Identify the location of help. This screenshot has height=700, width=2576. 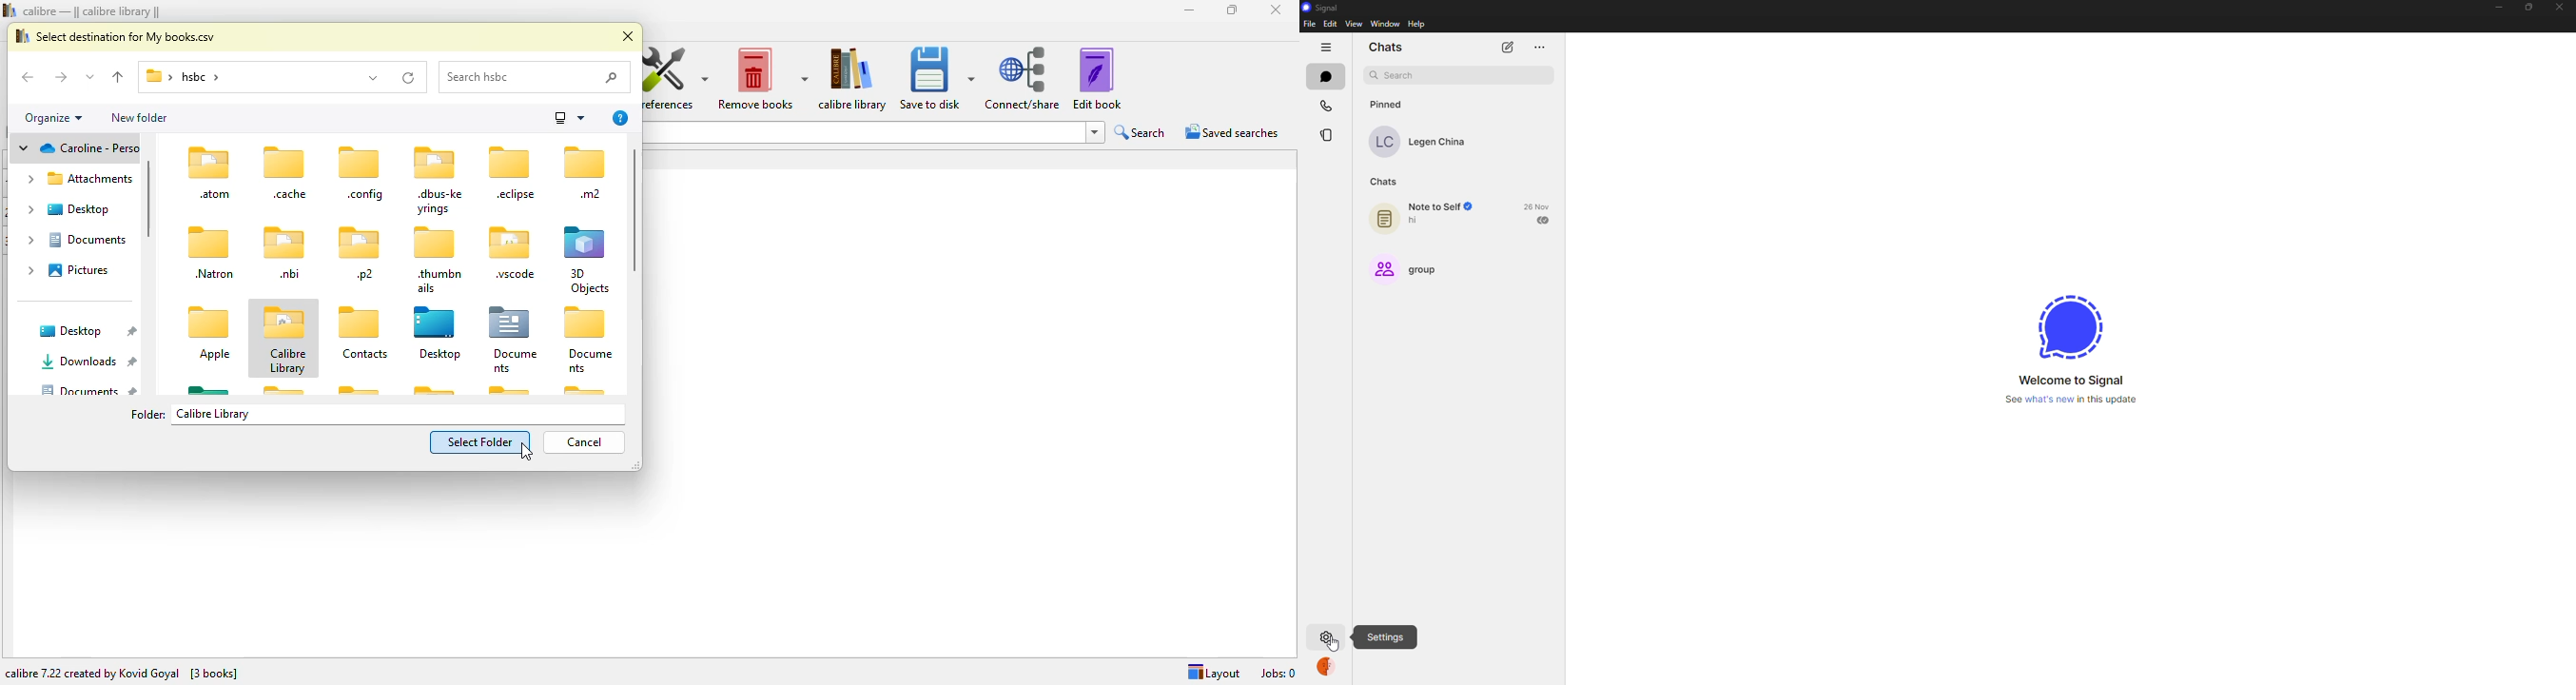
(1416, 25).